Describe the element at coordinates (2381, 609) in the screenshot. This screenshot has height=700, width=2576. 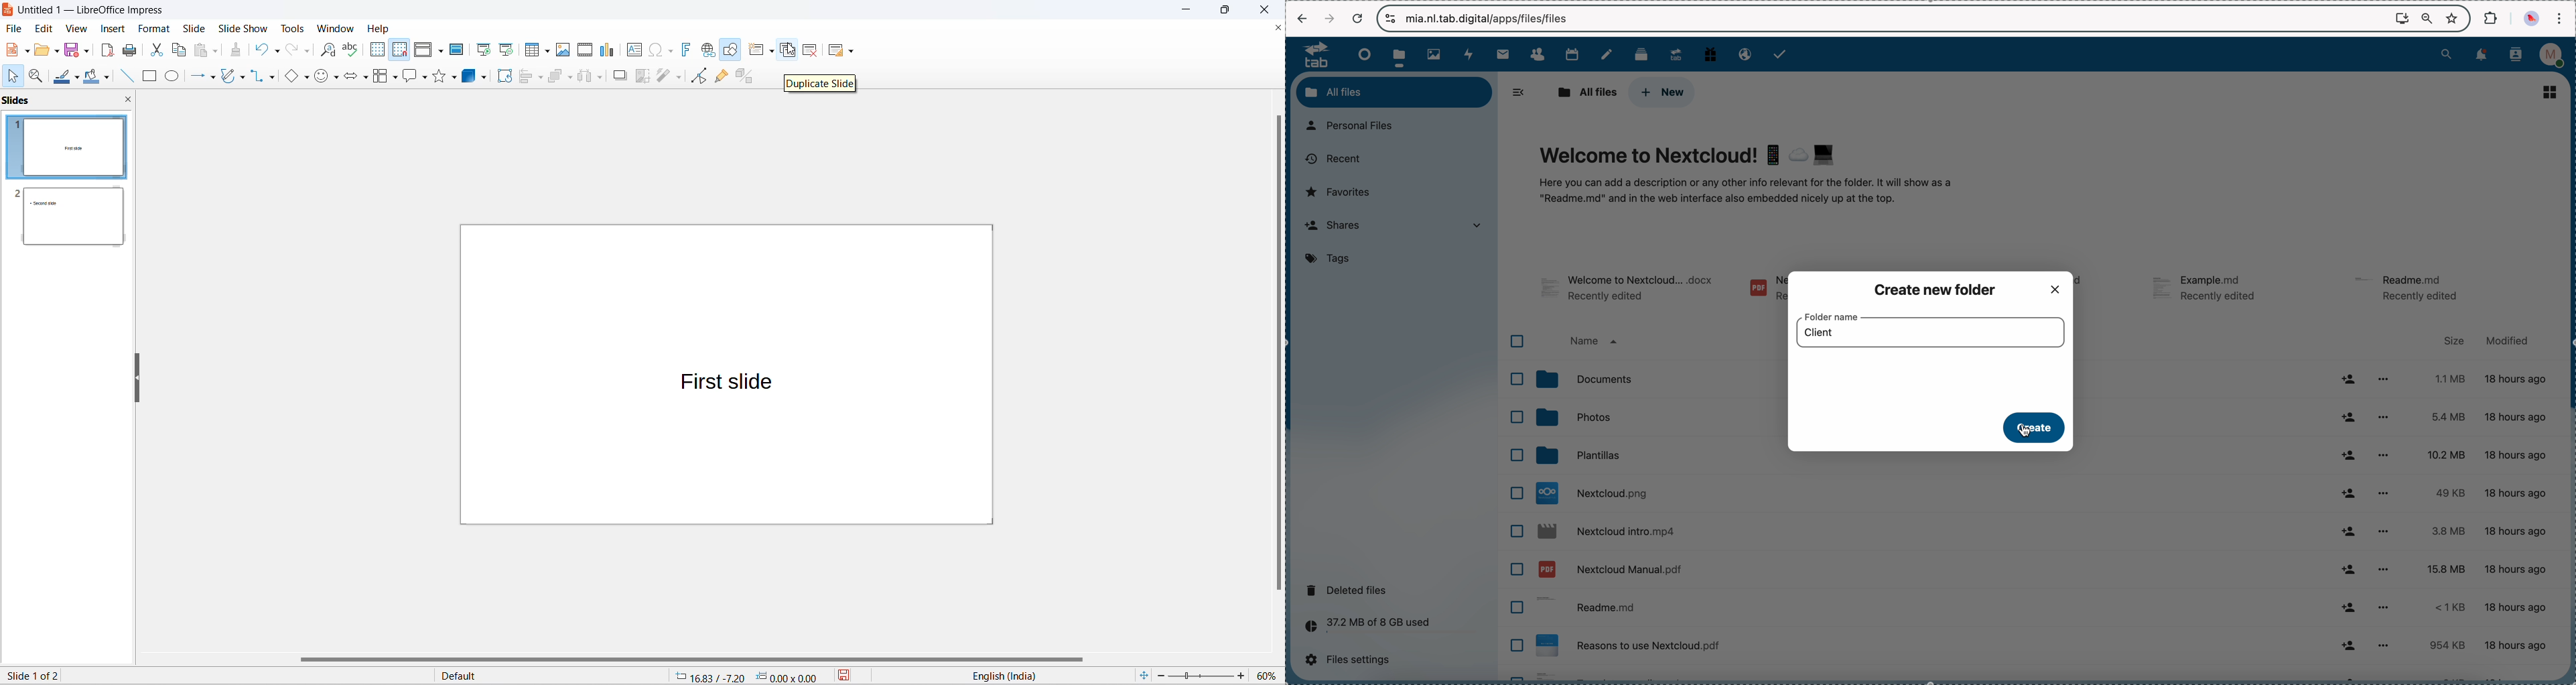
I see `more options` at that location.